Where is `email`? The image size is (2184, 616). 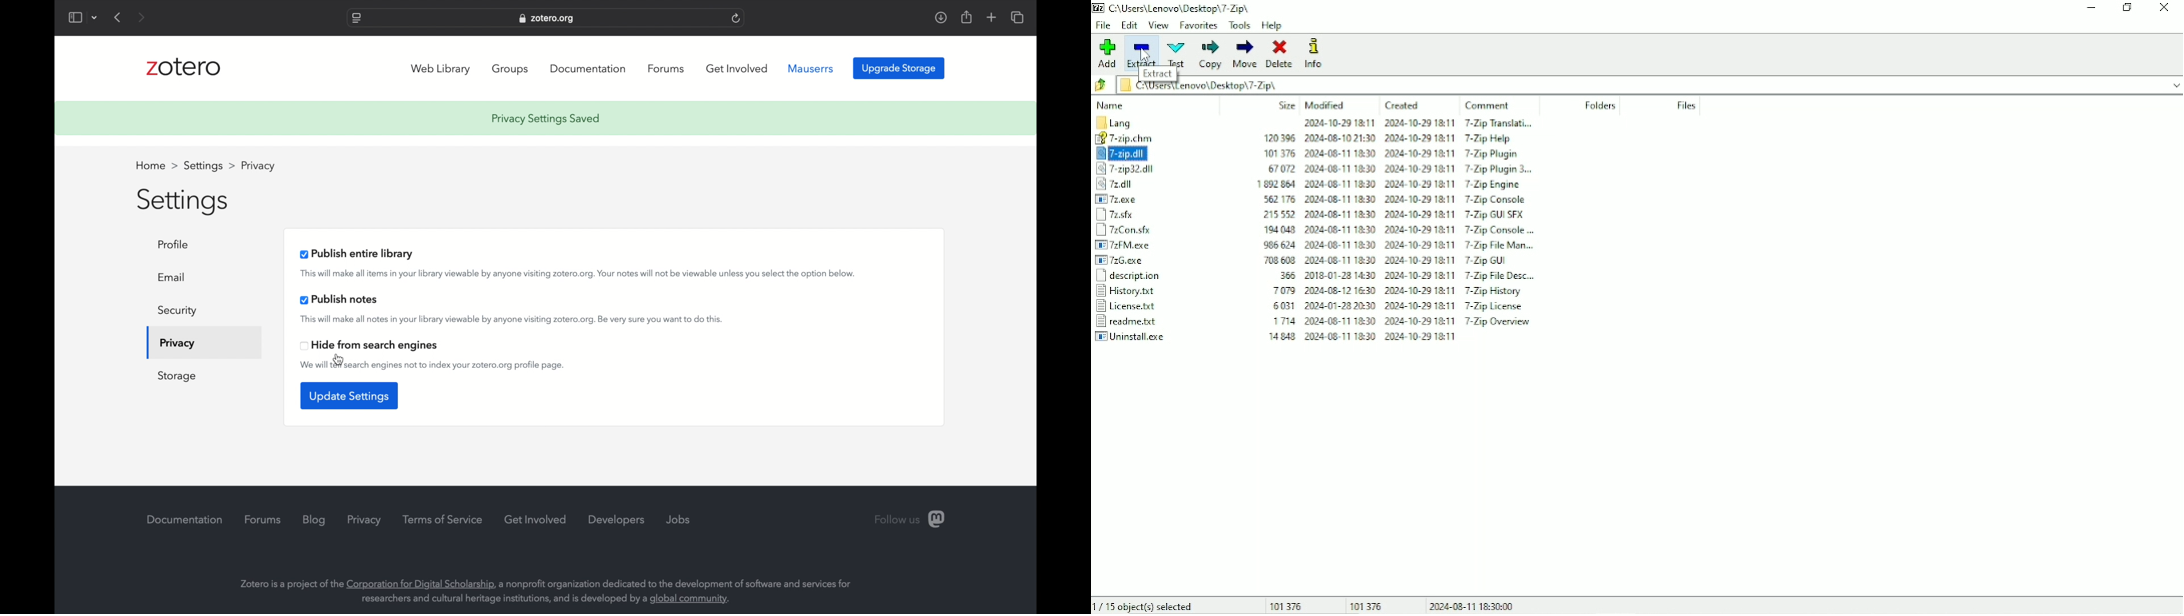 email is located at coordinates (173, 276).